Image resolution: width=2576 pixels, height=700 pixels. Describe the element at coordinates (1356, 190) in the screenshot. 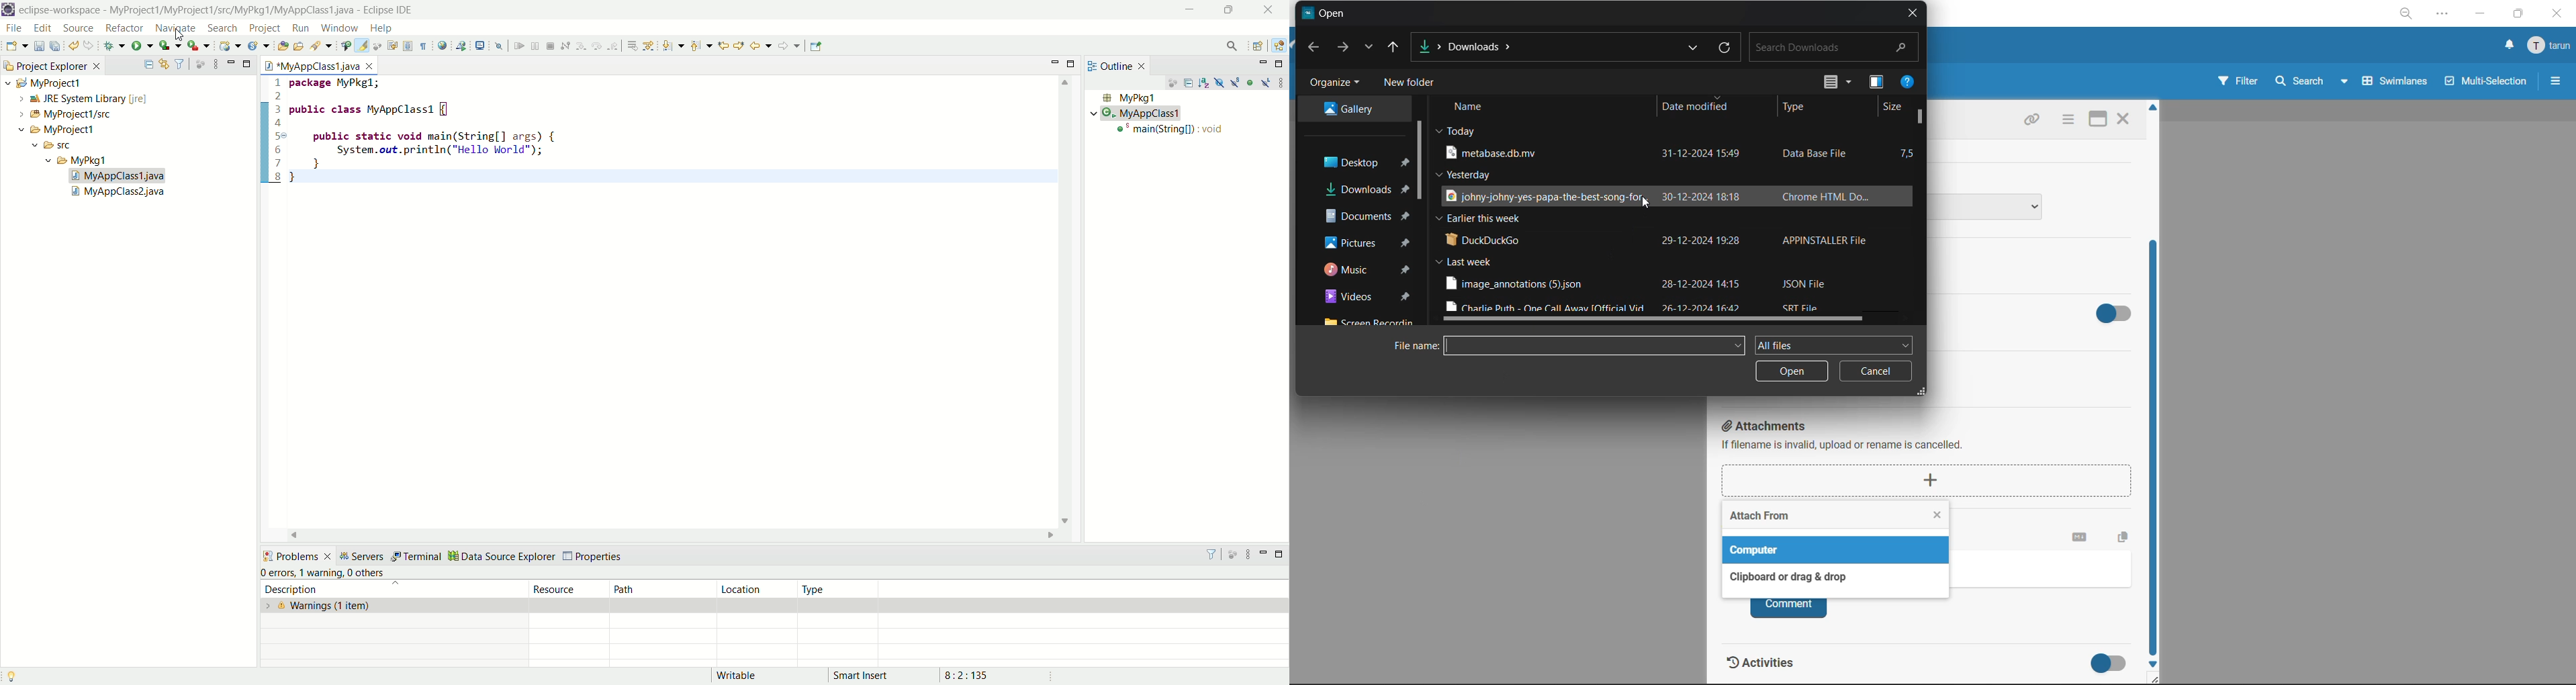

I see `downloads` at that location.